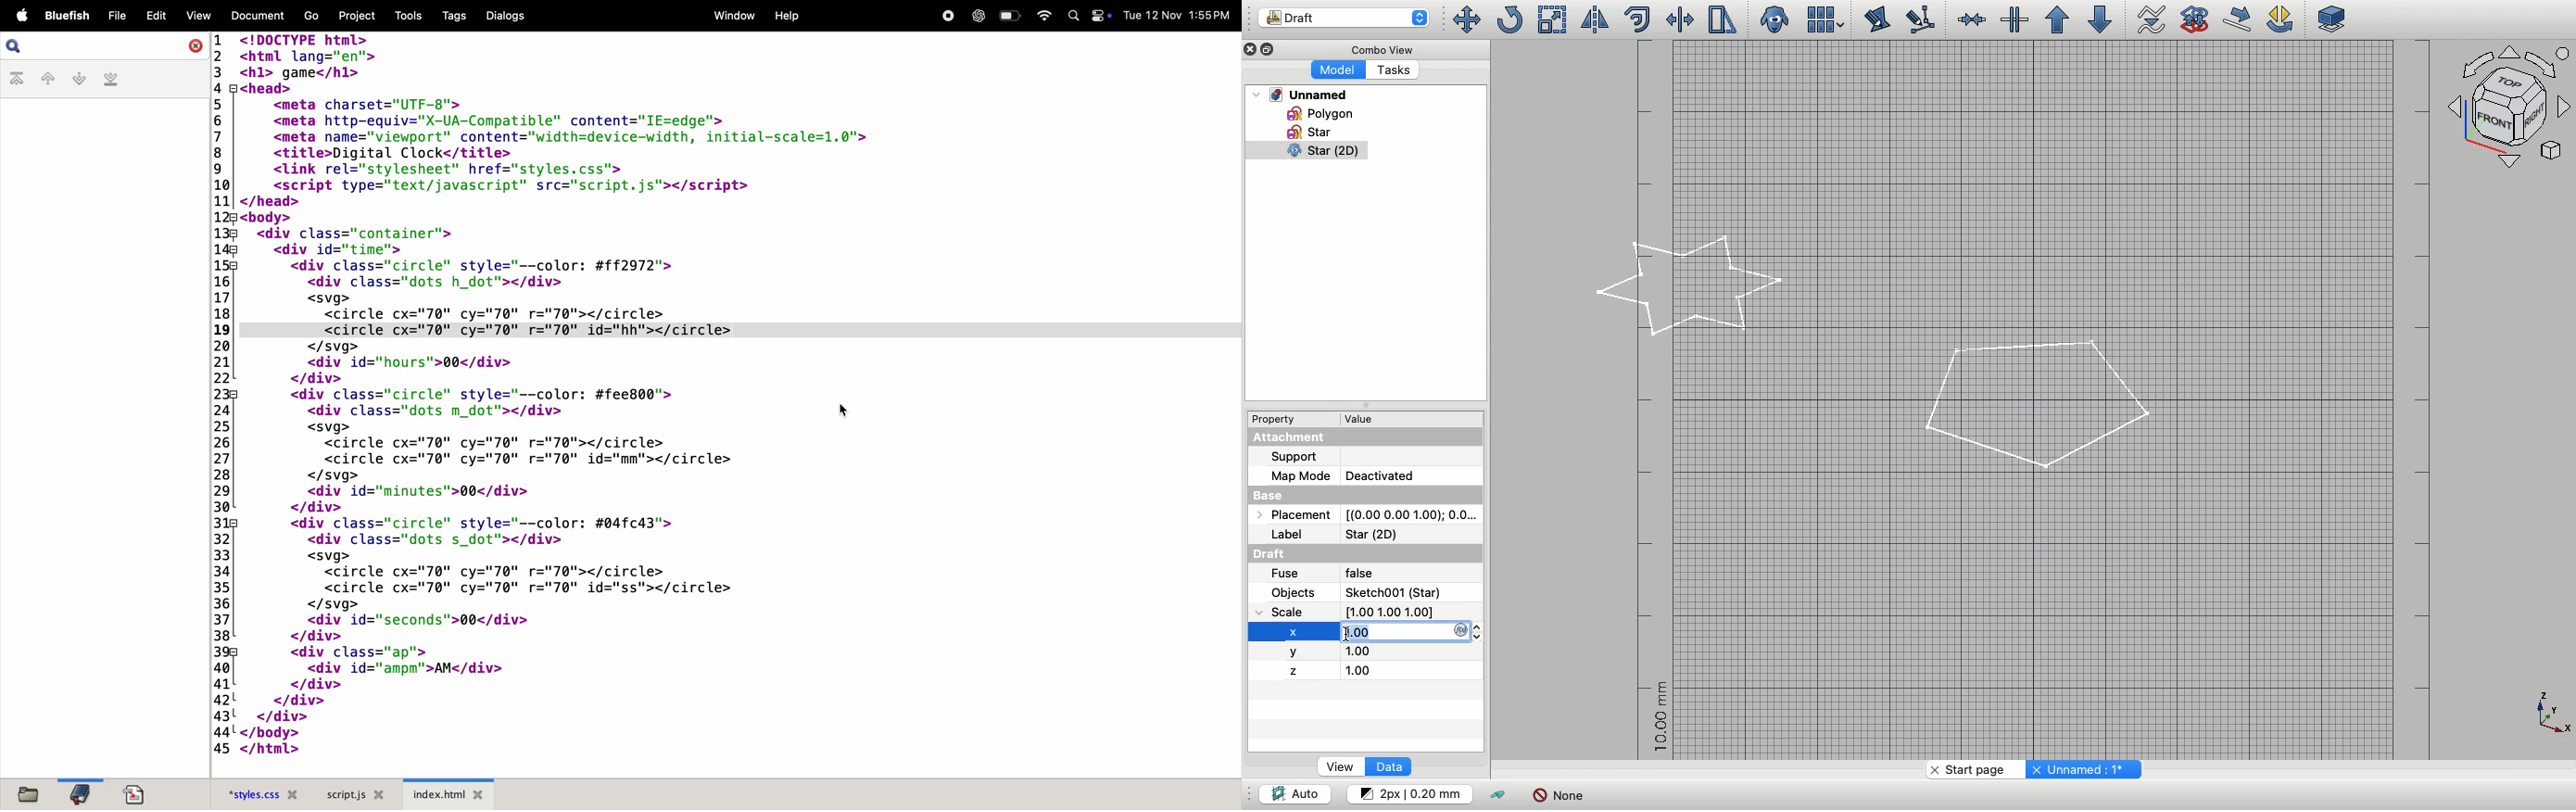  I want to click on Collapse, so click(1270, 49).